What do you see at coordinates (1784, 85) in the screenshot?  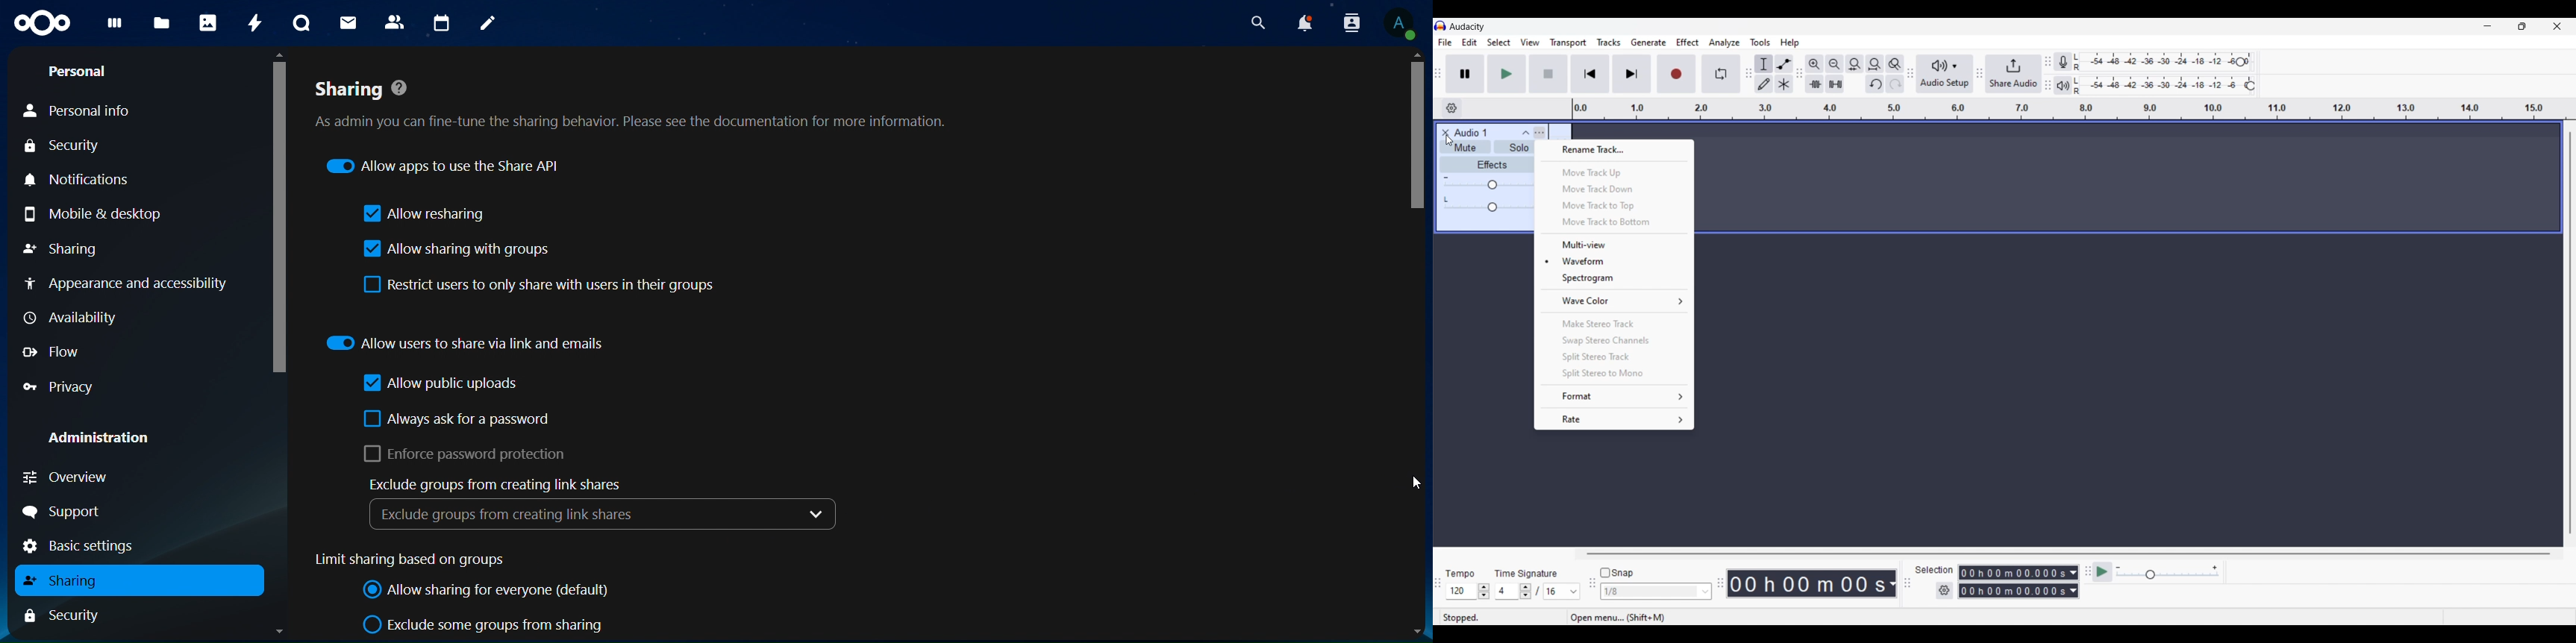 I see `Multitool` at bounding box center [1784, 85].